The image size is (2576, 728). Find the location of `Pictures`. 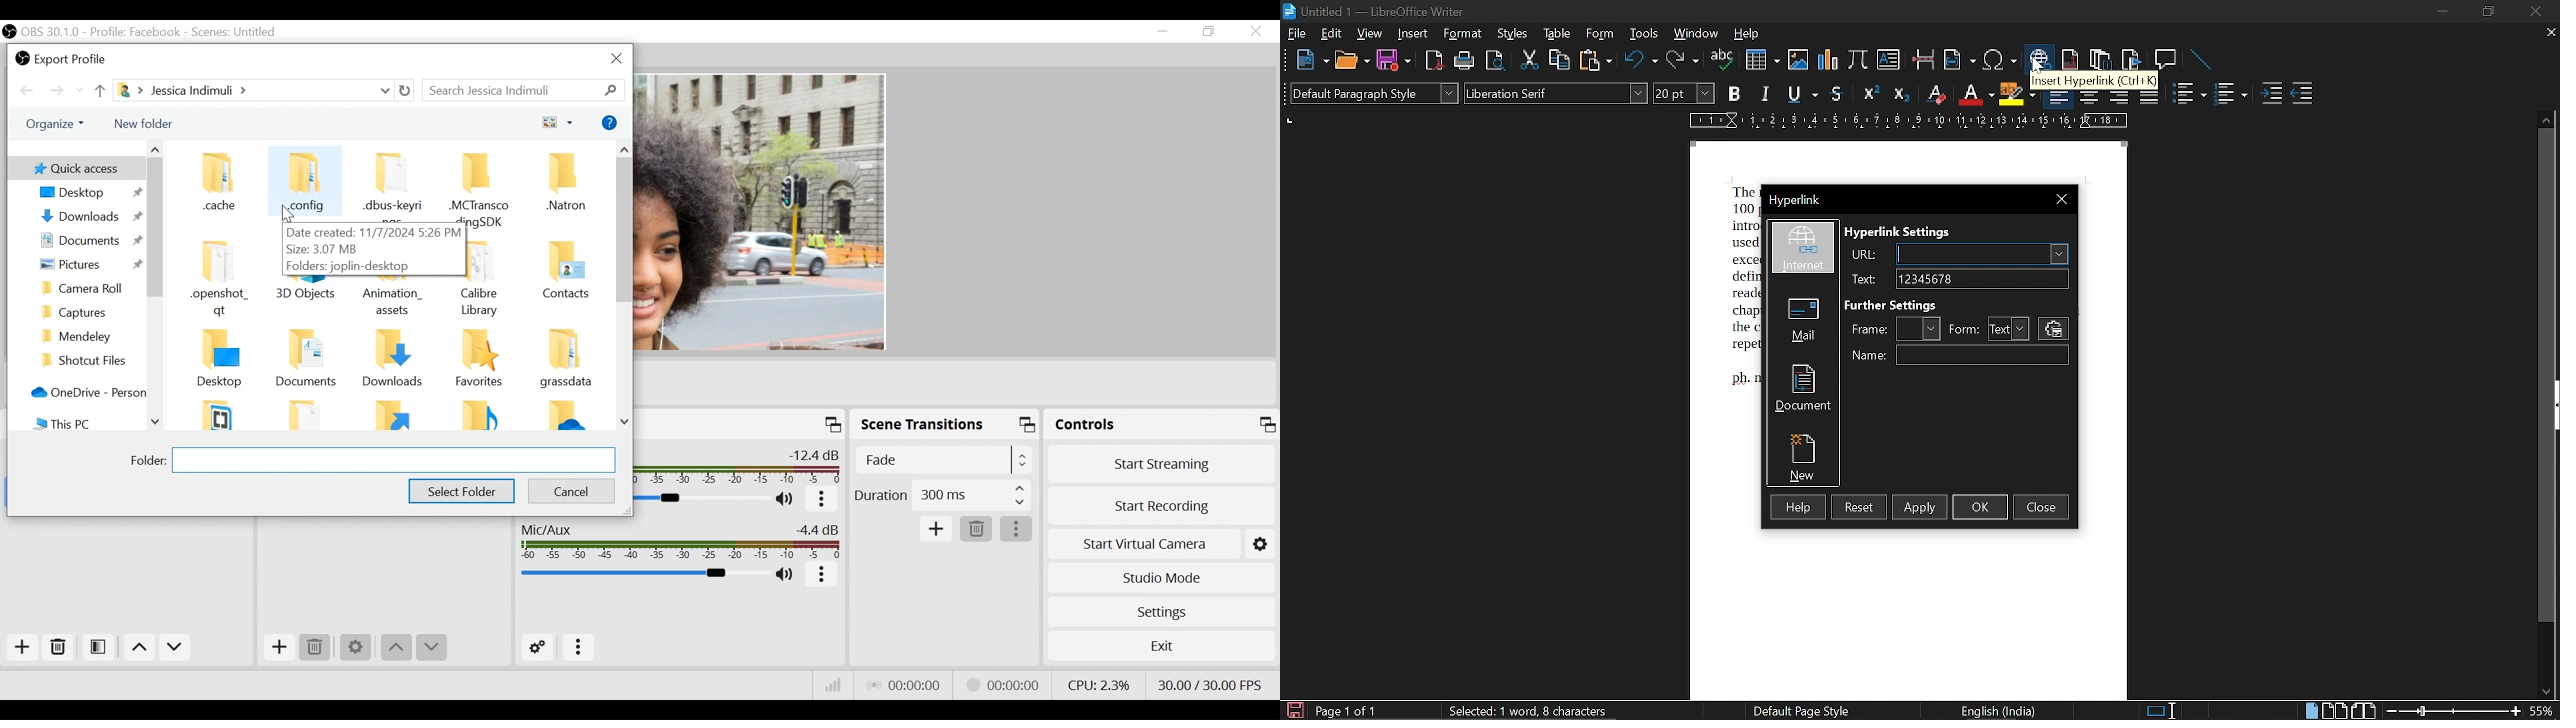

Pictures is located at coordinates (87, 265).